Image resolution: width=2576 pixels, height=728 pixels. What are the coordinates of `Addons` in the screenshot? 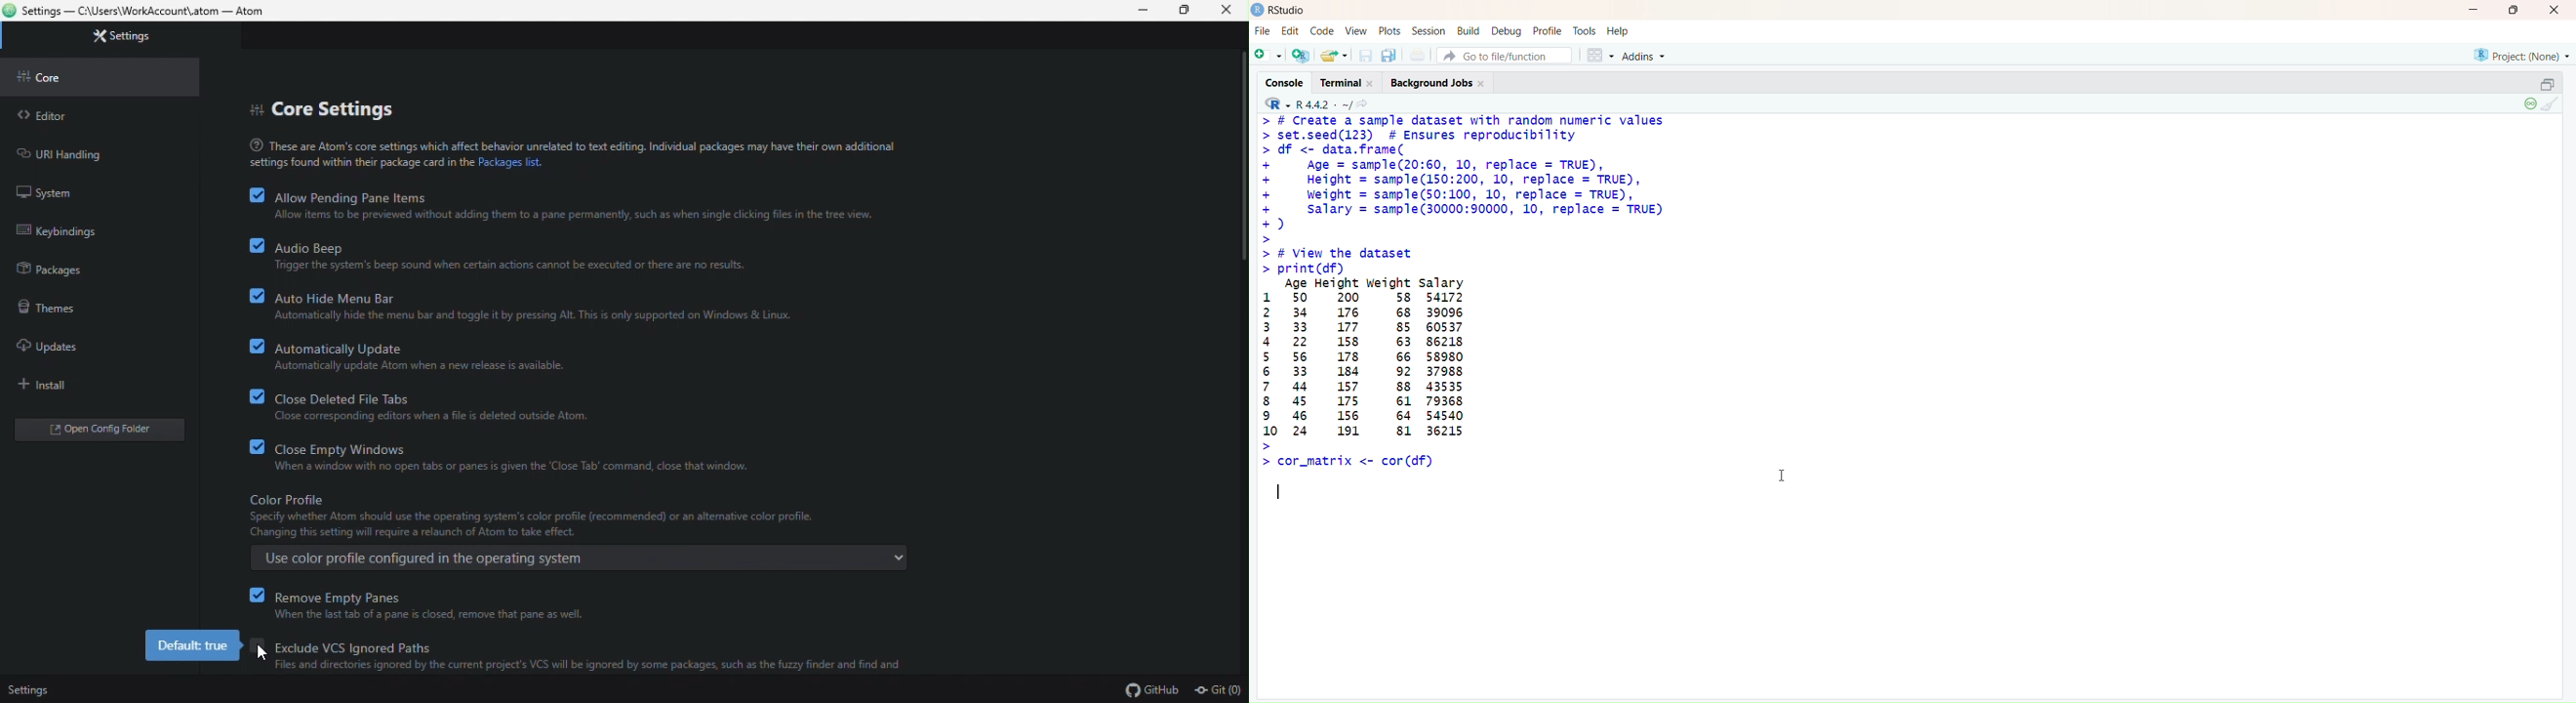 It's located at (1647, 56).